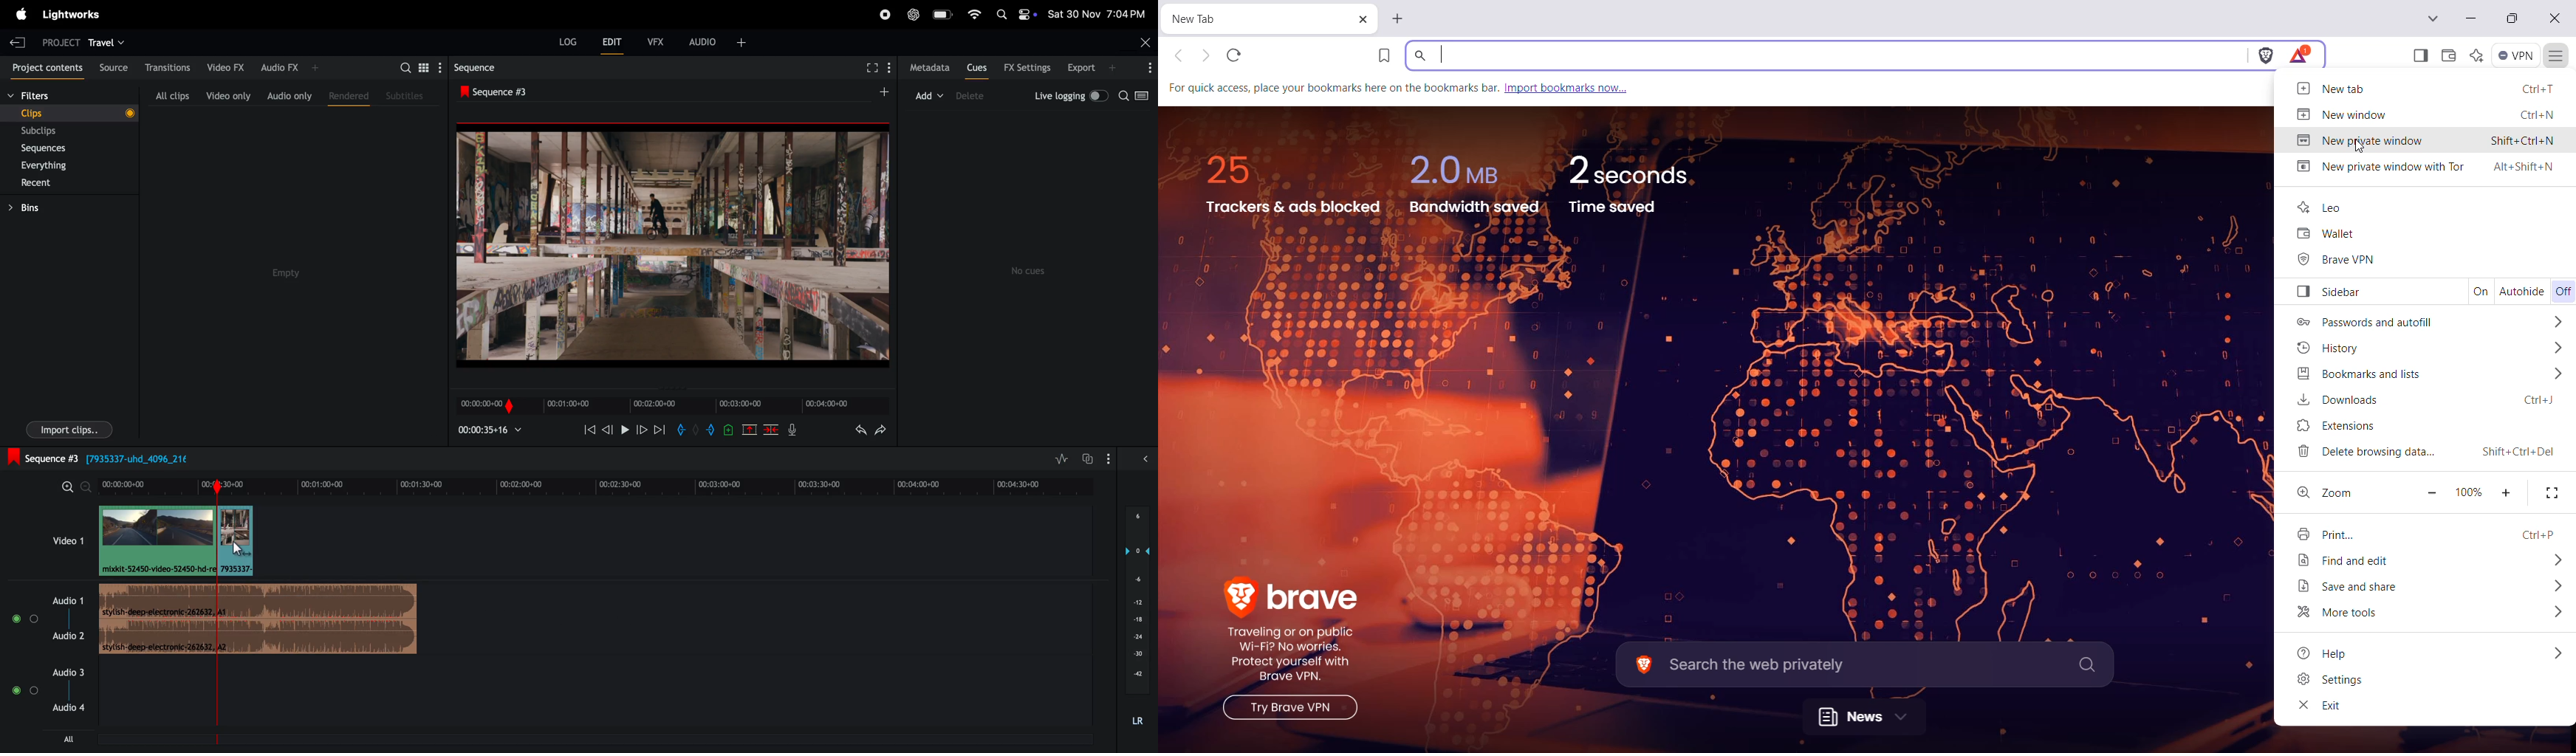 The width and height of the screenshot is (2576, 756). What do you see at coordinates (39, 206) in the screenshot?
I see `bins` at bounding box center [39, 206].